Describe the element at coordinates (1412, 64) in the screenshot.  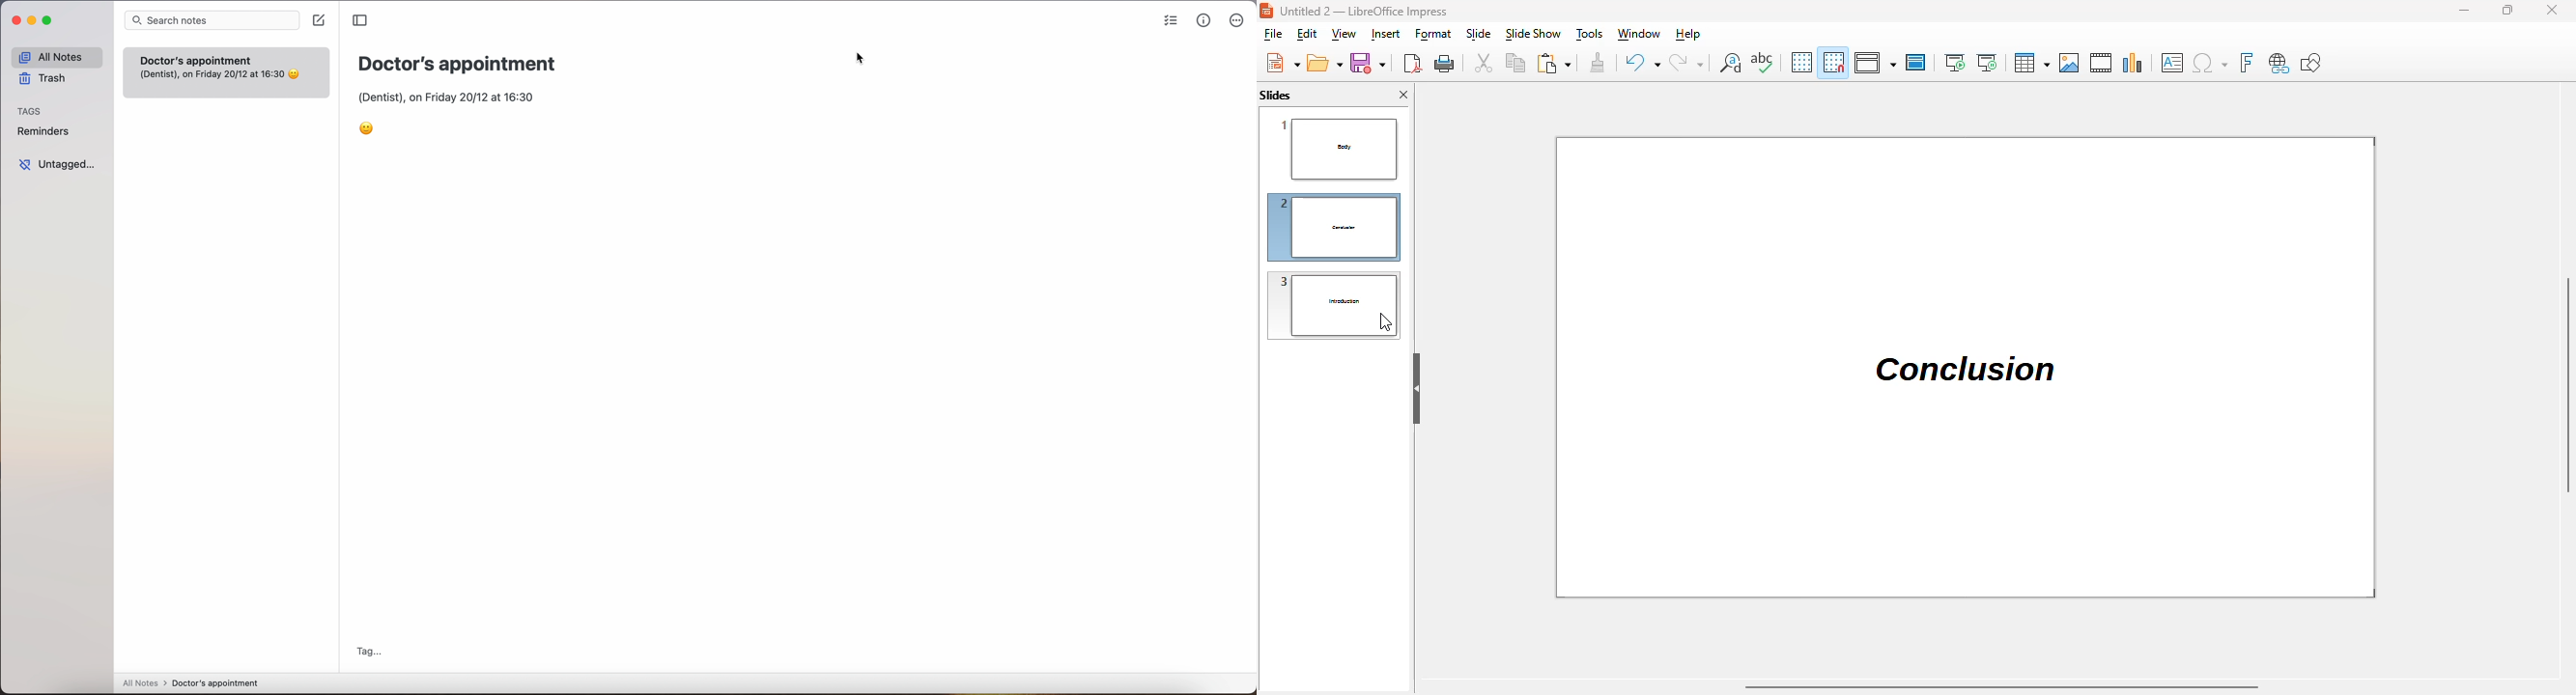
I see `export directly as PDF` at that location.